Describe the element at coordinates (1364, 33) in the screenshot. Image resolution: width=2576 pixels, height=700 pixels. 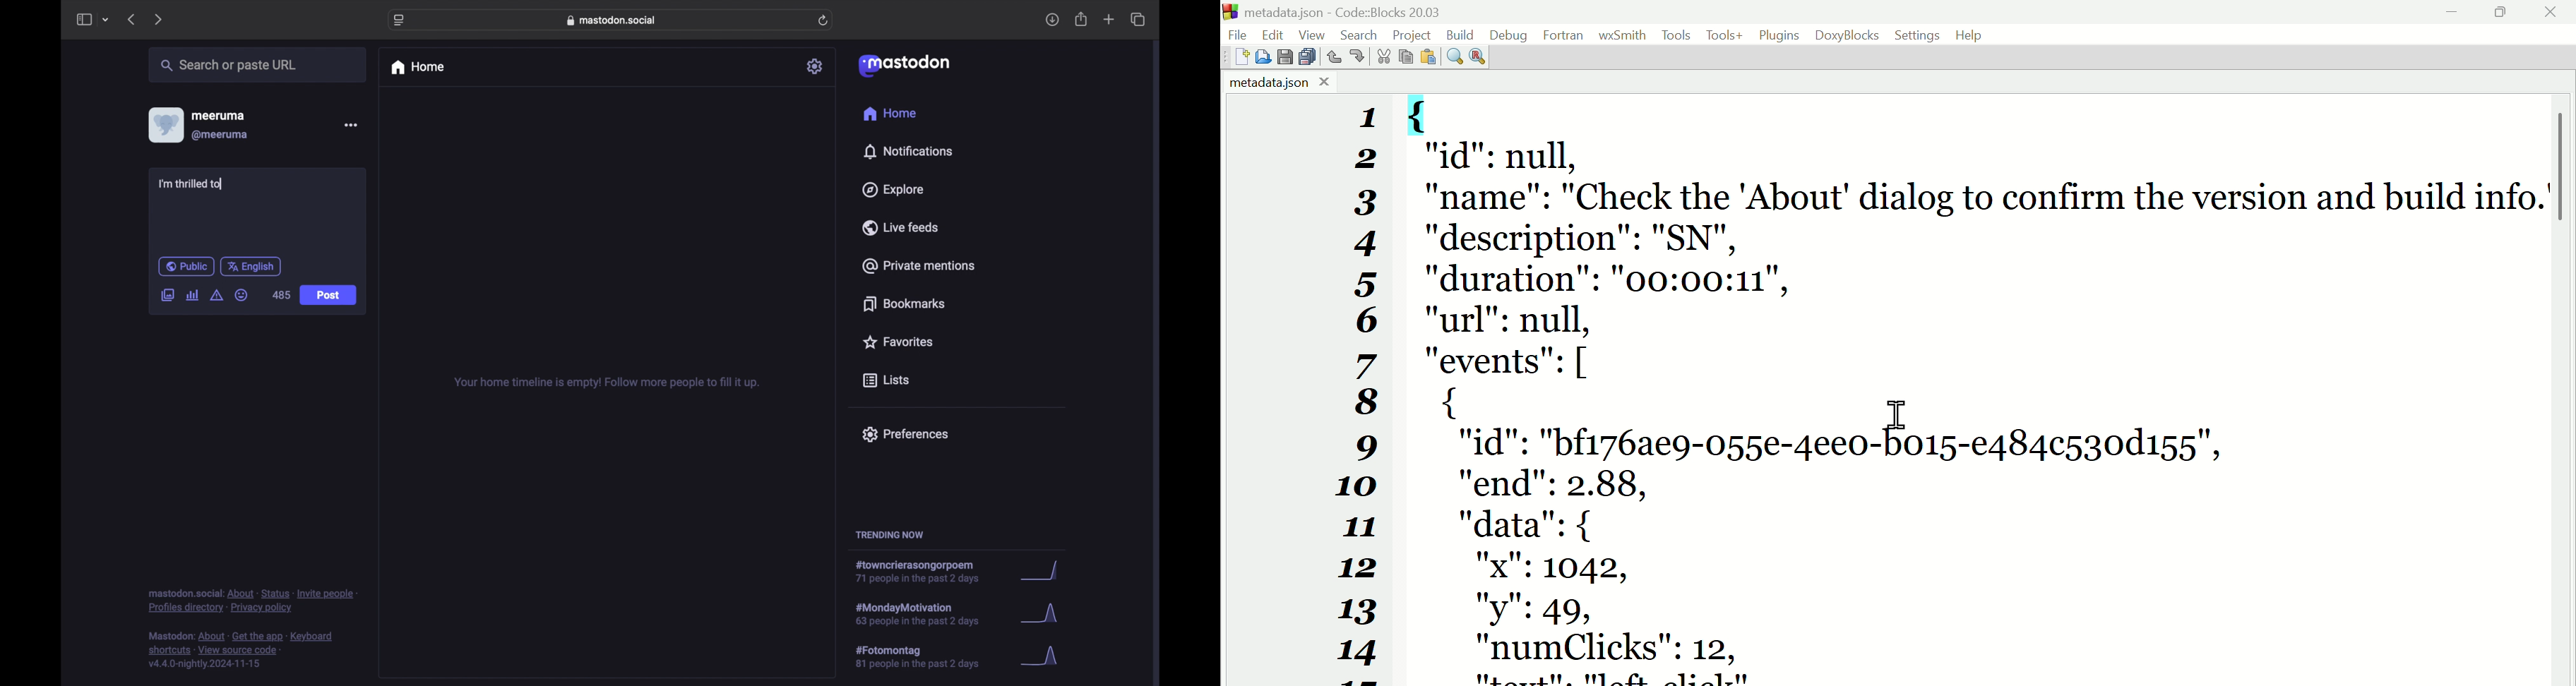
I see `Search` at that location.